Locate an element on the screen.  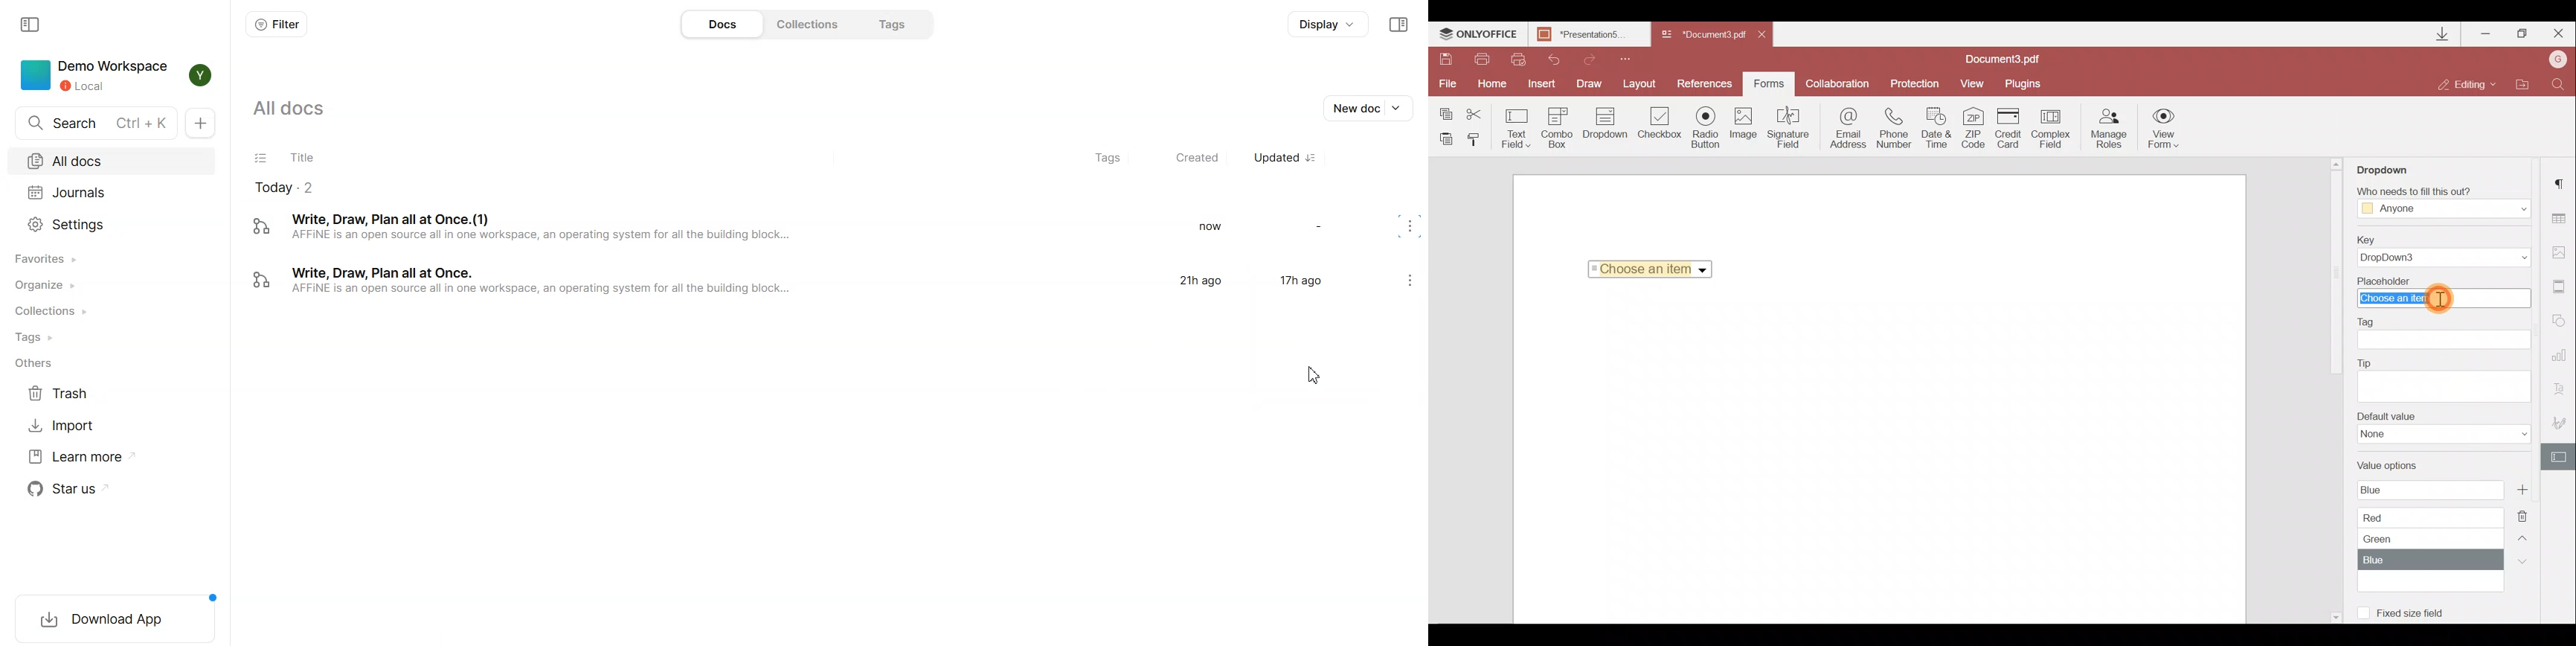
New doc is located at coordinates (1352, 108).